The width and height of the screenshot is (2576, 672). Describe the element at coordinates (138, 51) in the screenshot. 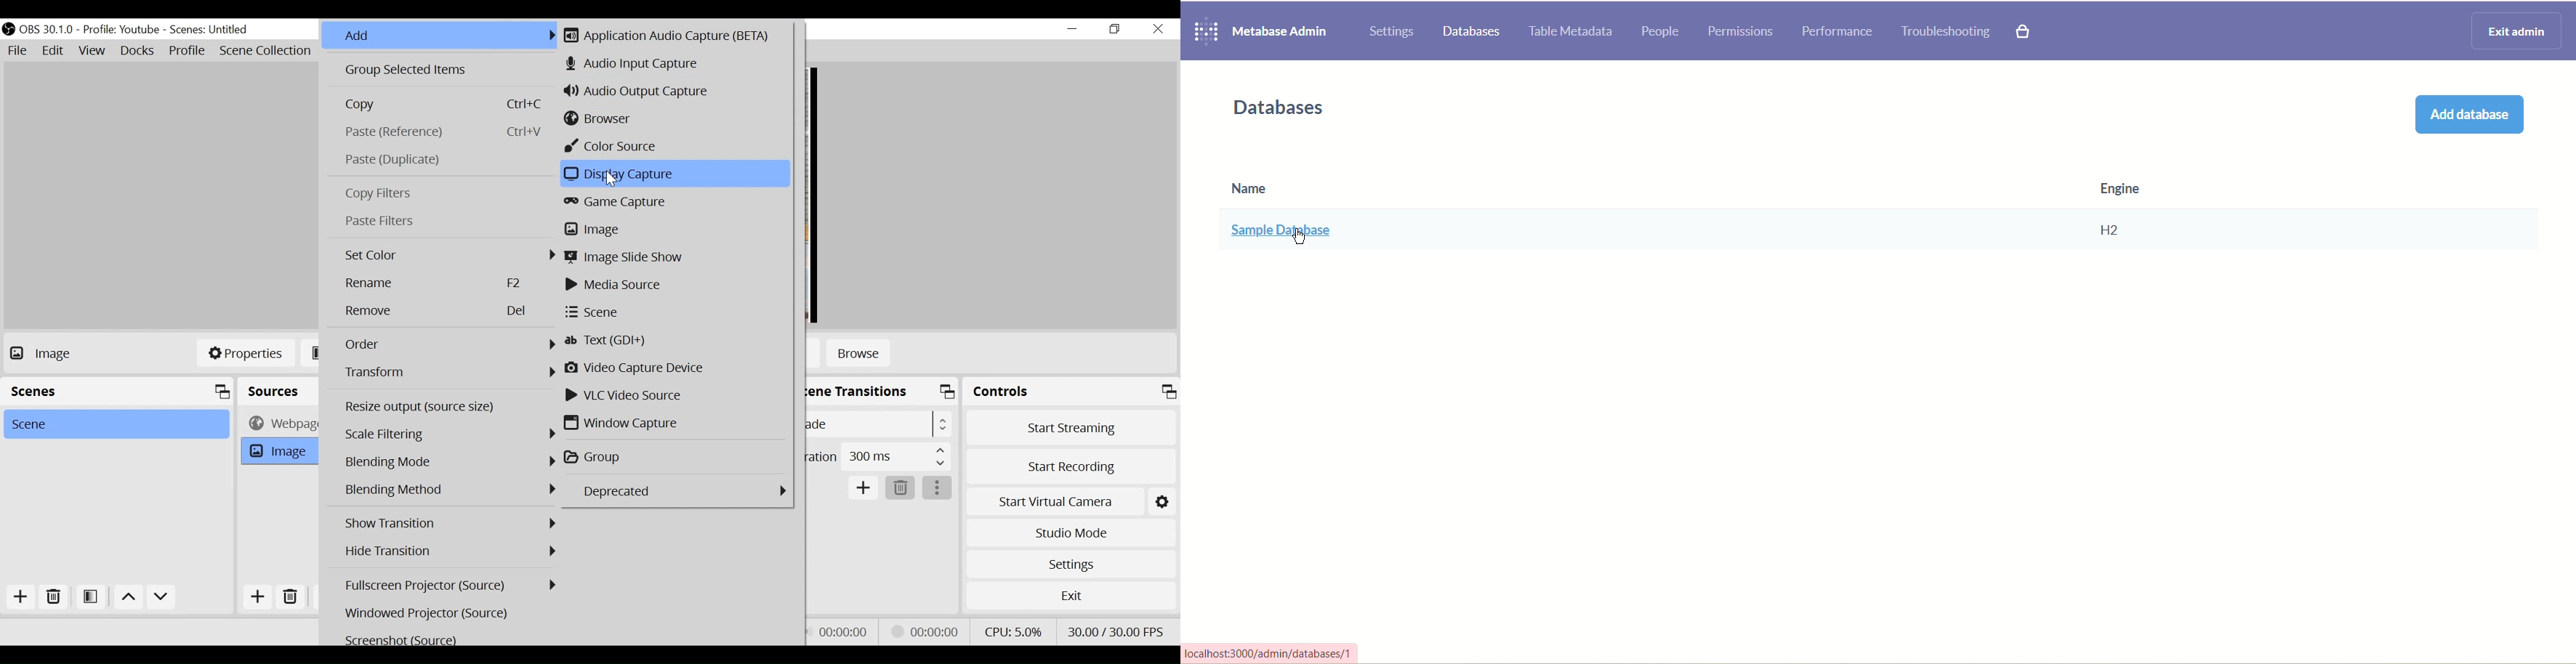

I see `Docks` at that location.